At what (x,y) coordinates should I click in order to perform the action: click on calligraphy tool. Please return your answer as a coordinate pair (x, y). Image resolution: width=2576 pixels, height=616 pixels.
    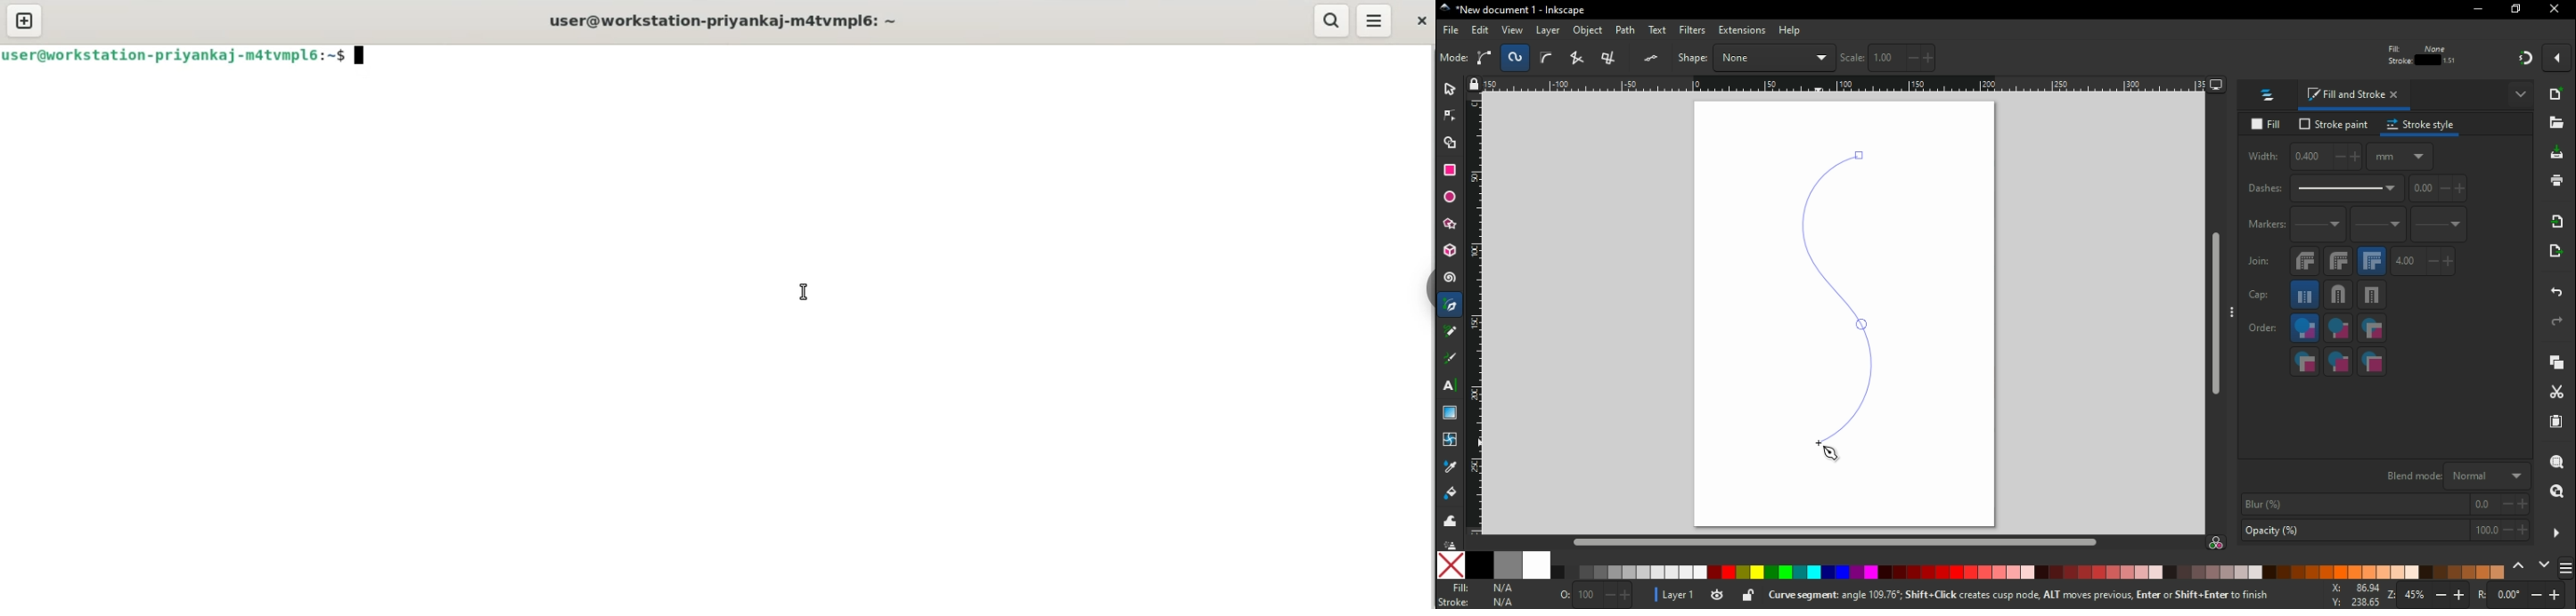
    Looking at the image, I should click on (1450, 360).